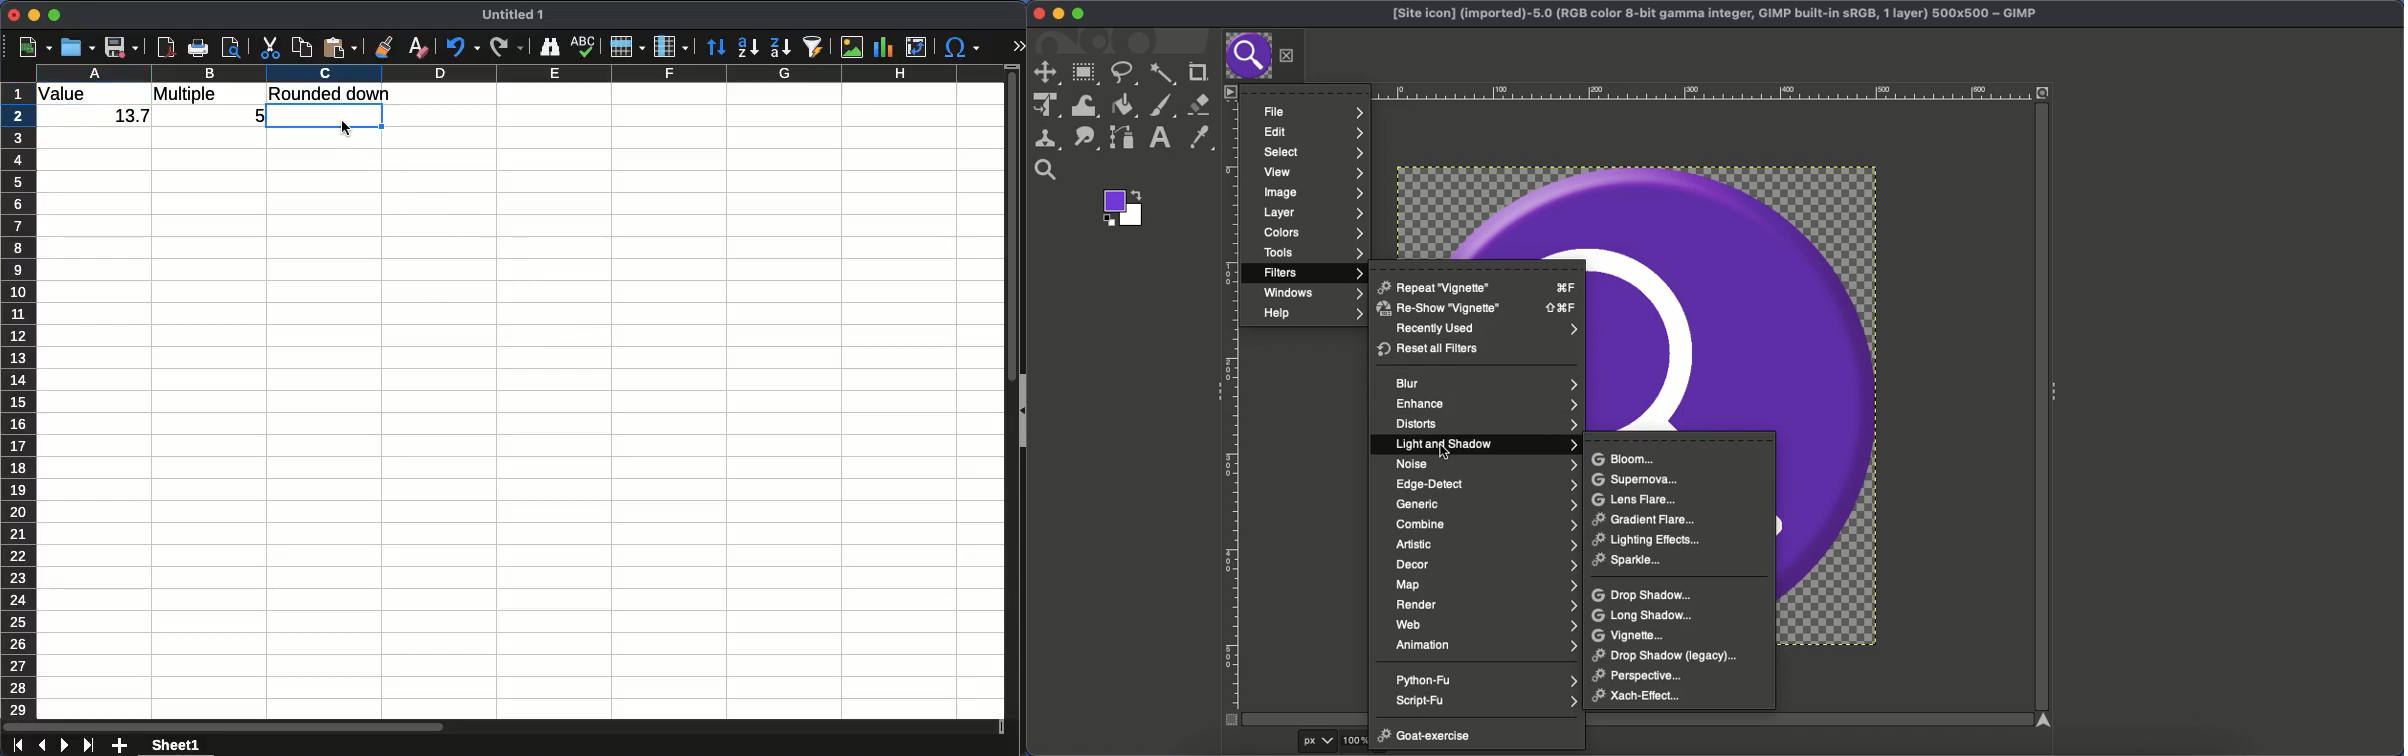 Image resolution: width=2408 pixels, height=756 pixels. Describe the element at coordinates (920, 48) in the screenshot. I see `pivot table` at that location.